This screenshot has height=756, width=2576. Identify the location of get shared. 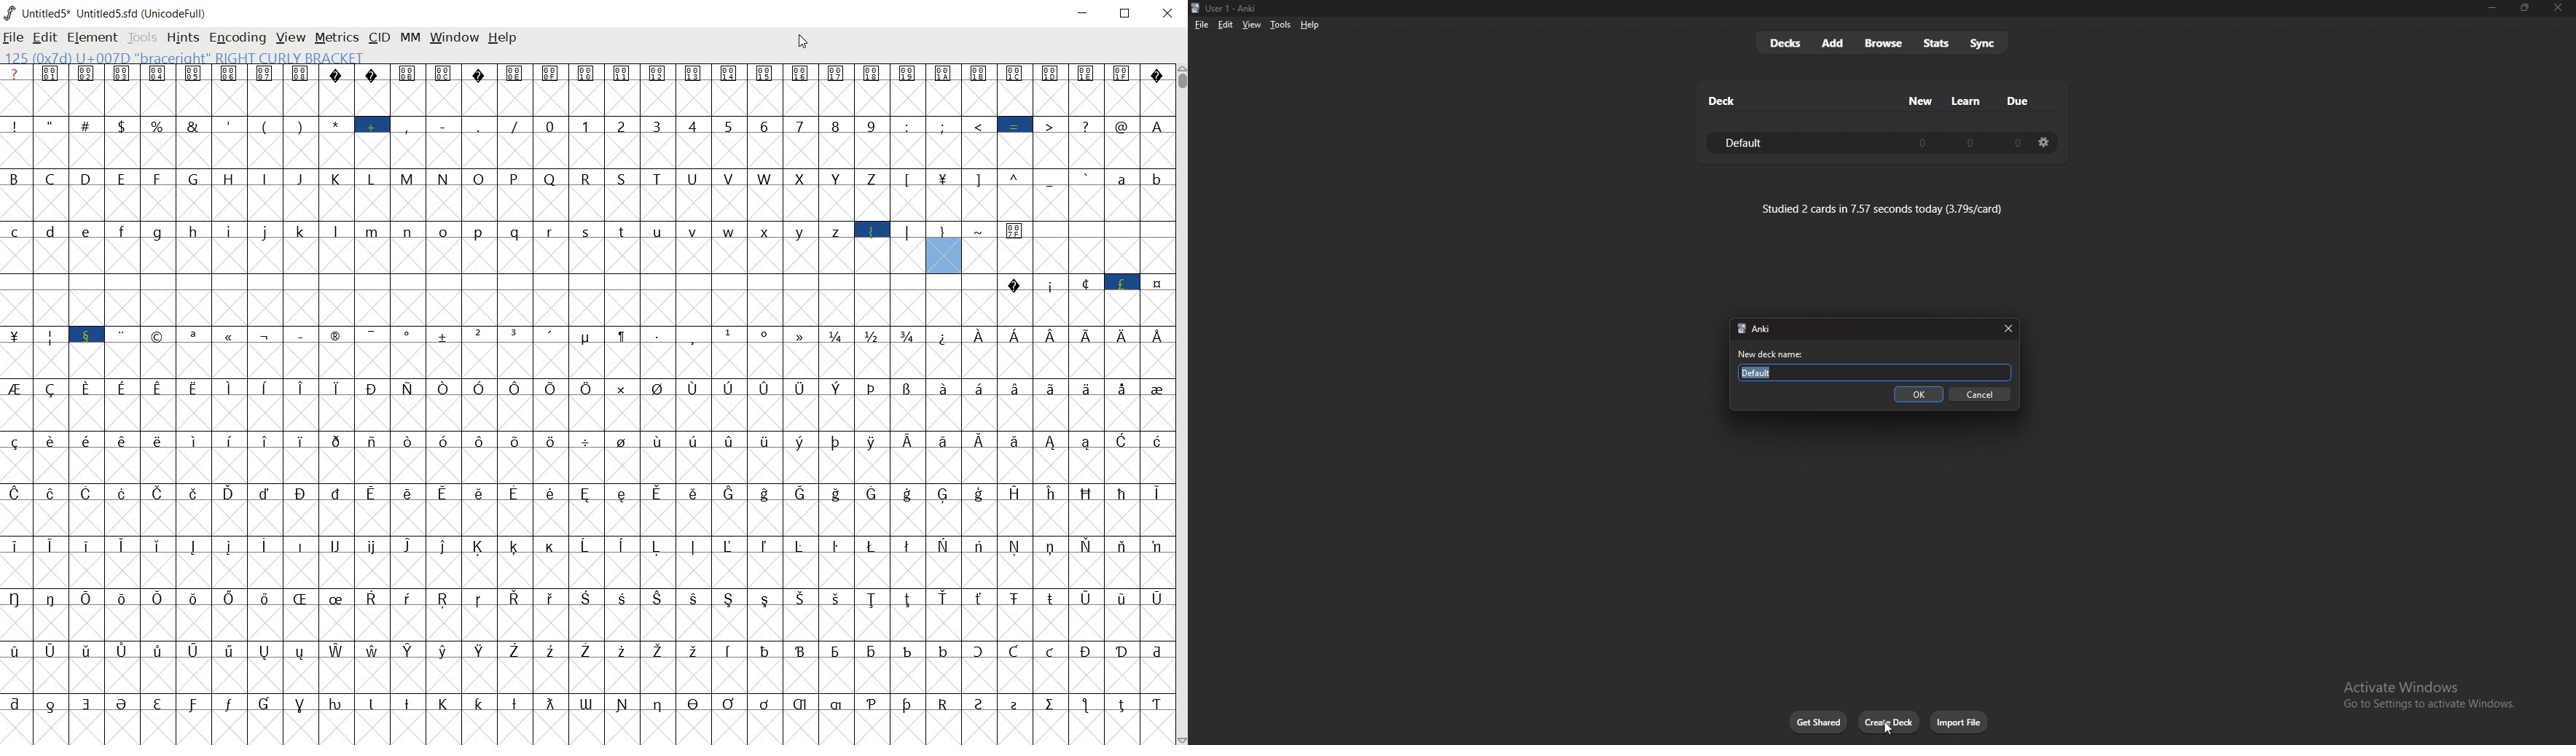
(1819, 723).